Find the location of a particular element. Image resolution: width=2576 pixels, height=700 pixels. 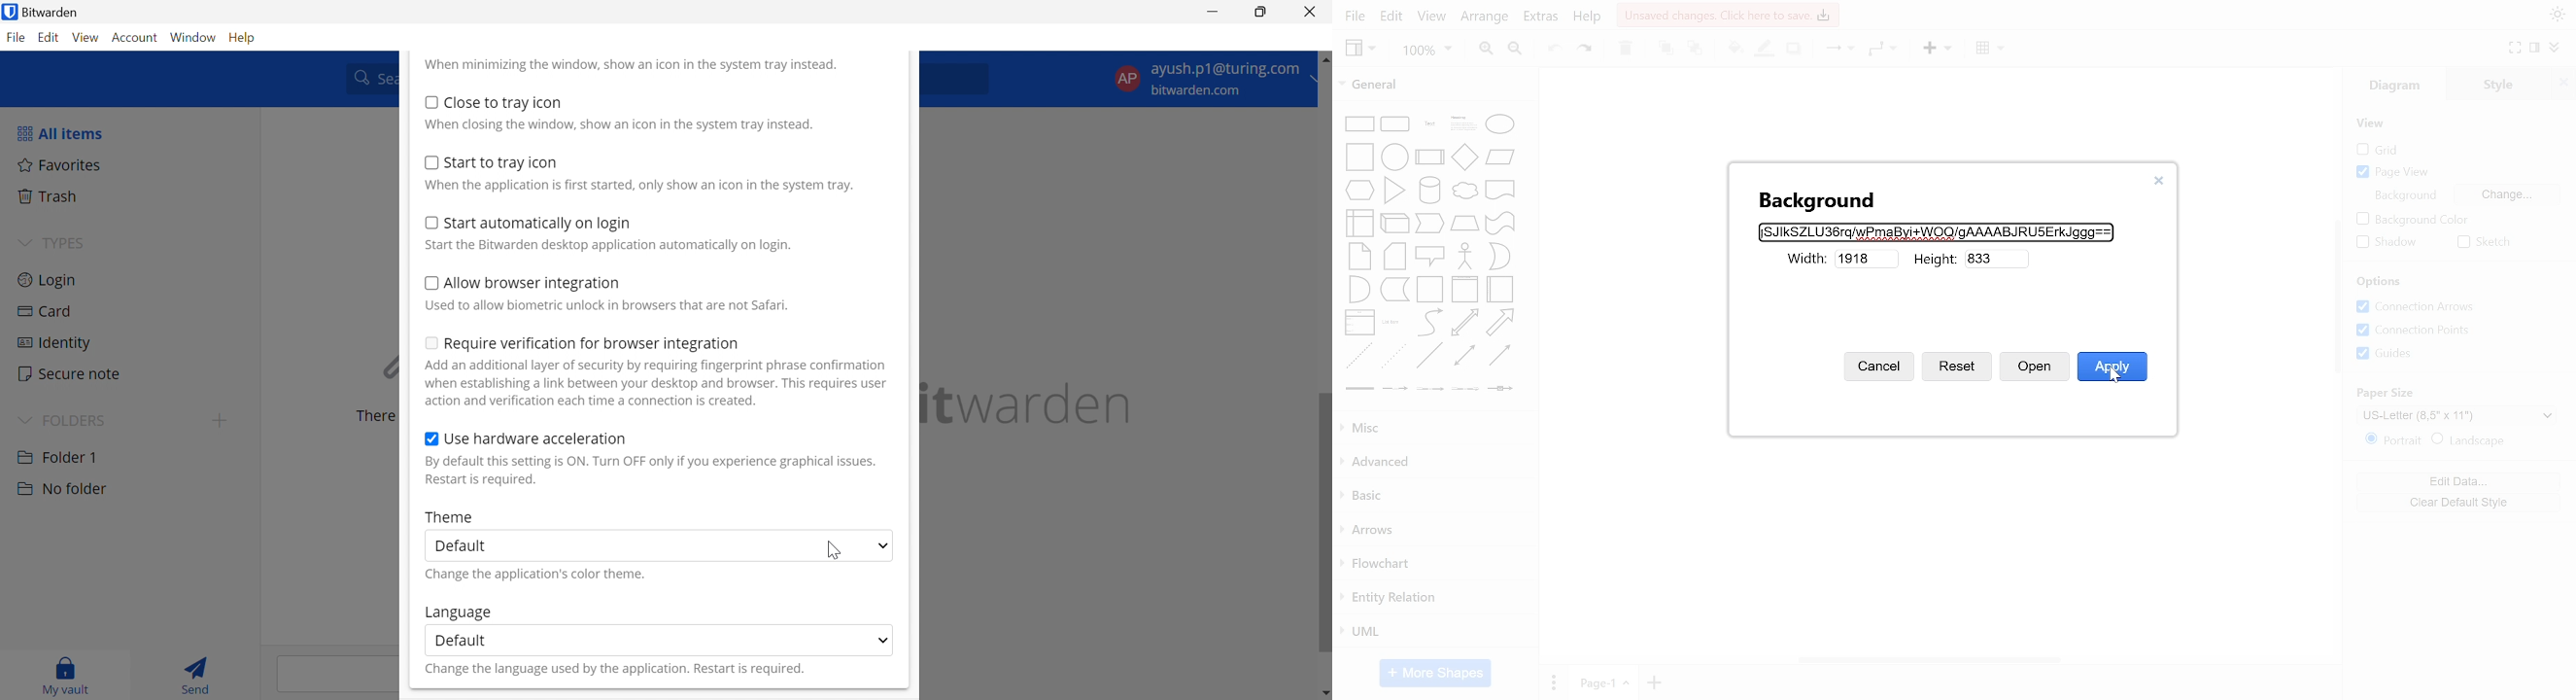

unsaved changes. Click here to save is located at coordinates (1728, 15).